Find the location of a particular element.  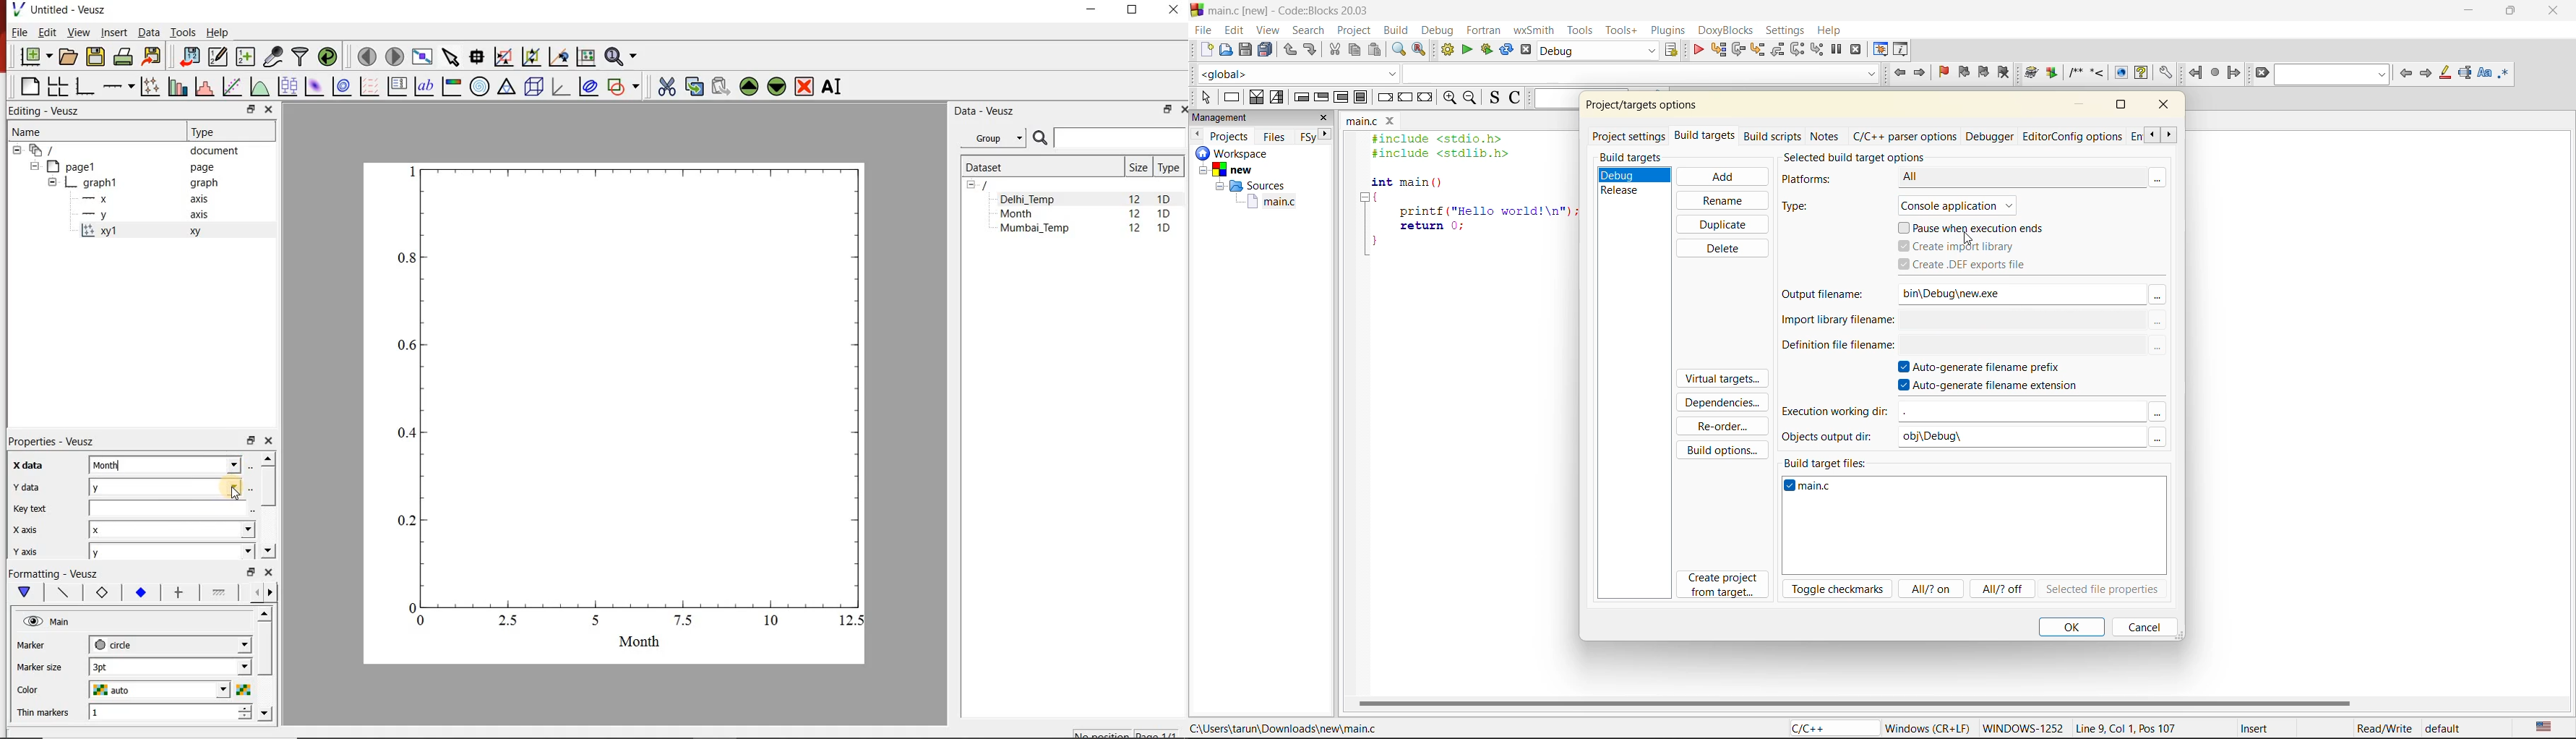

More is located at coordinates (2164, 176).